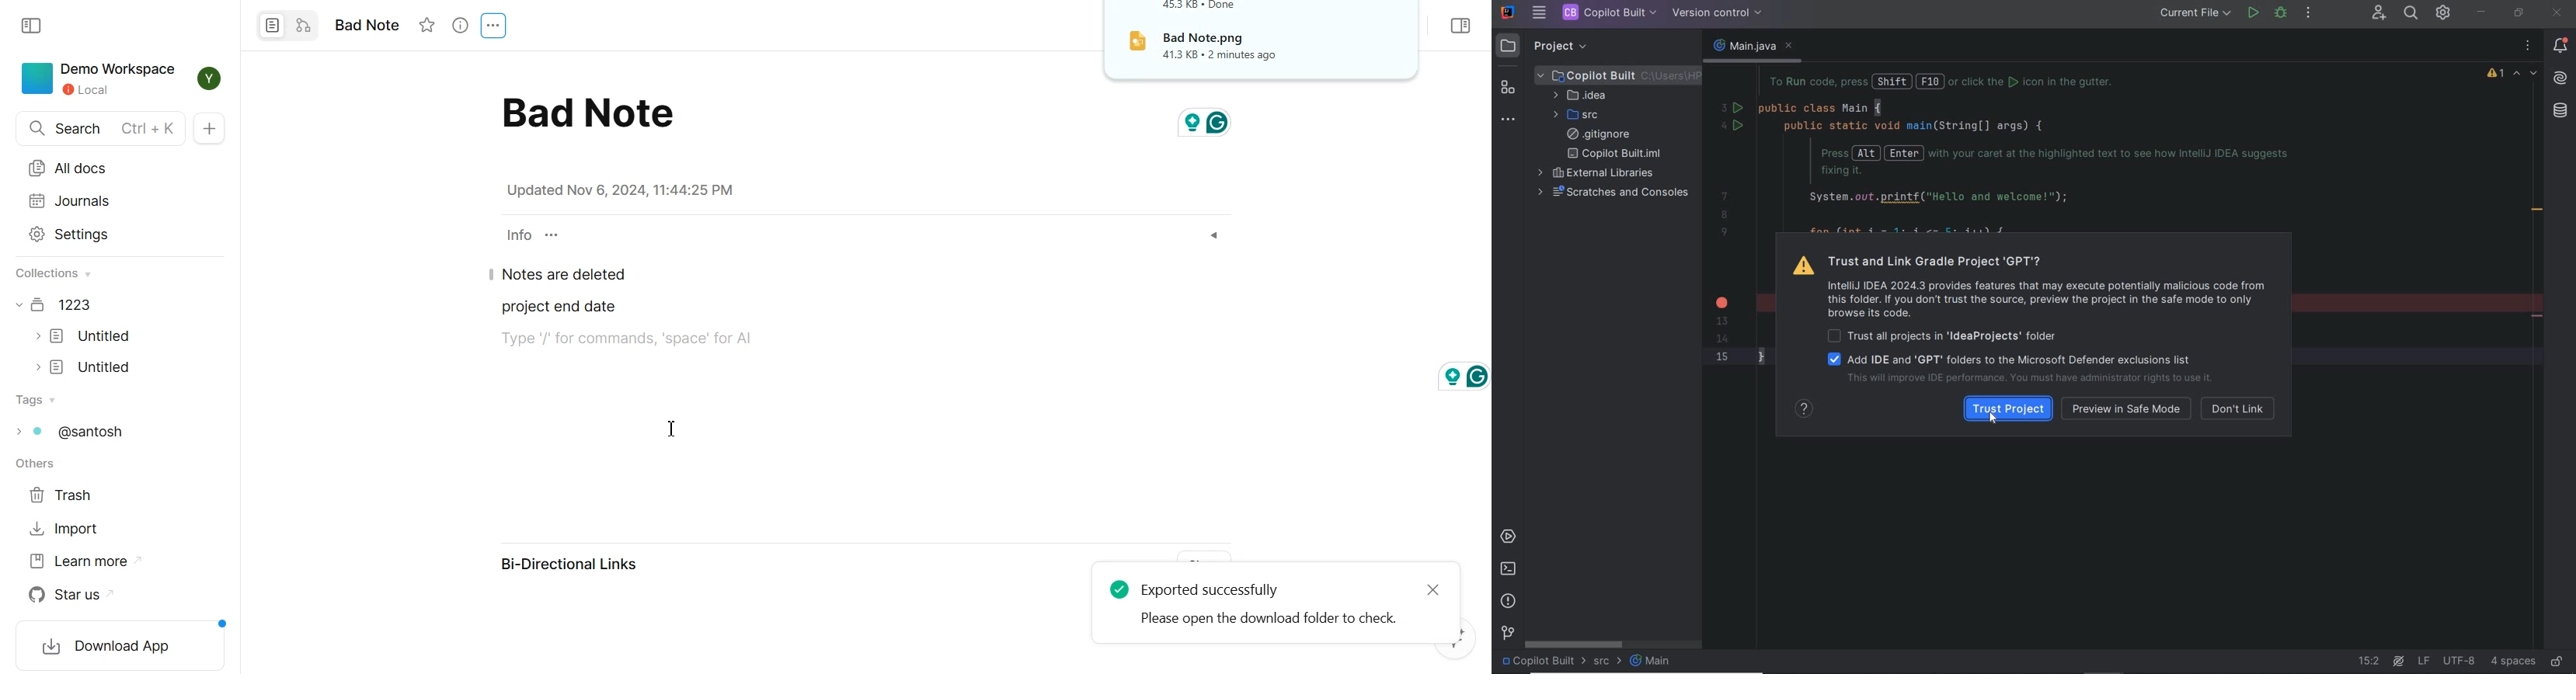 The height and width of the screenshot is (700, 2576). I want to click on Star us, so click(71, 595).